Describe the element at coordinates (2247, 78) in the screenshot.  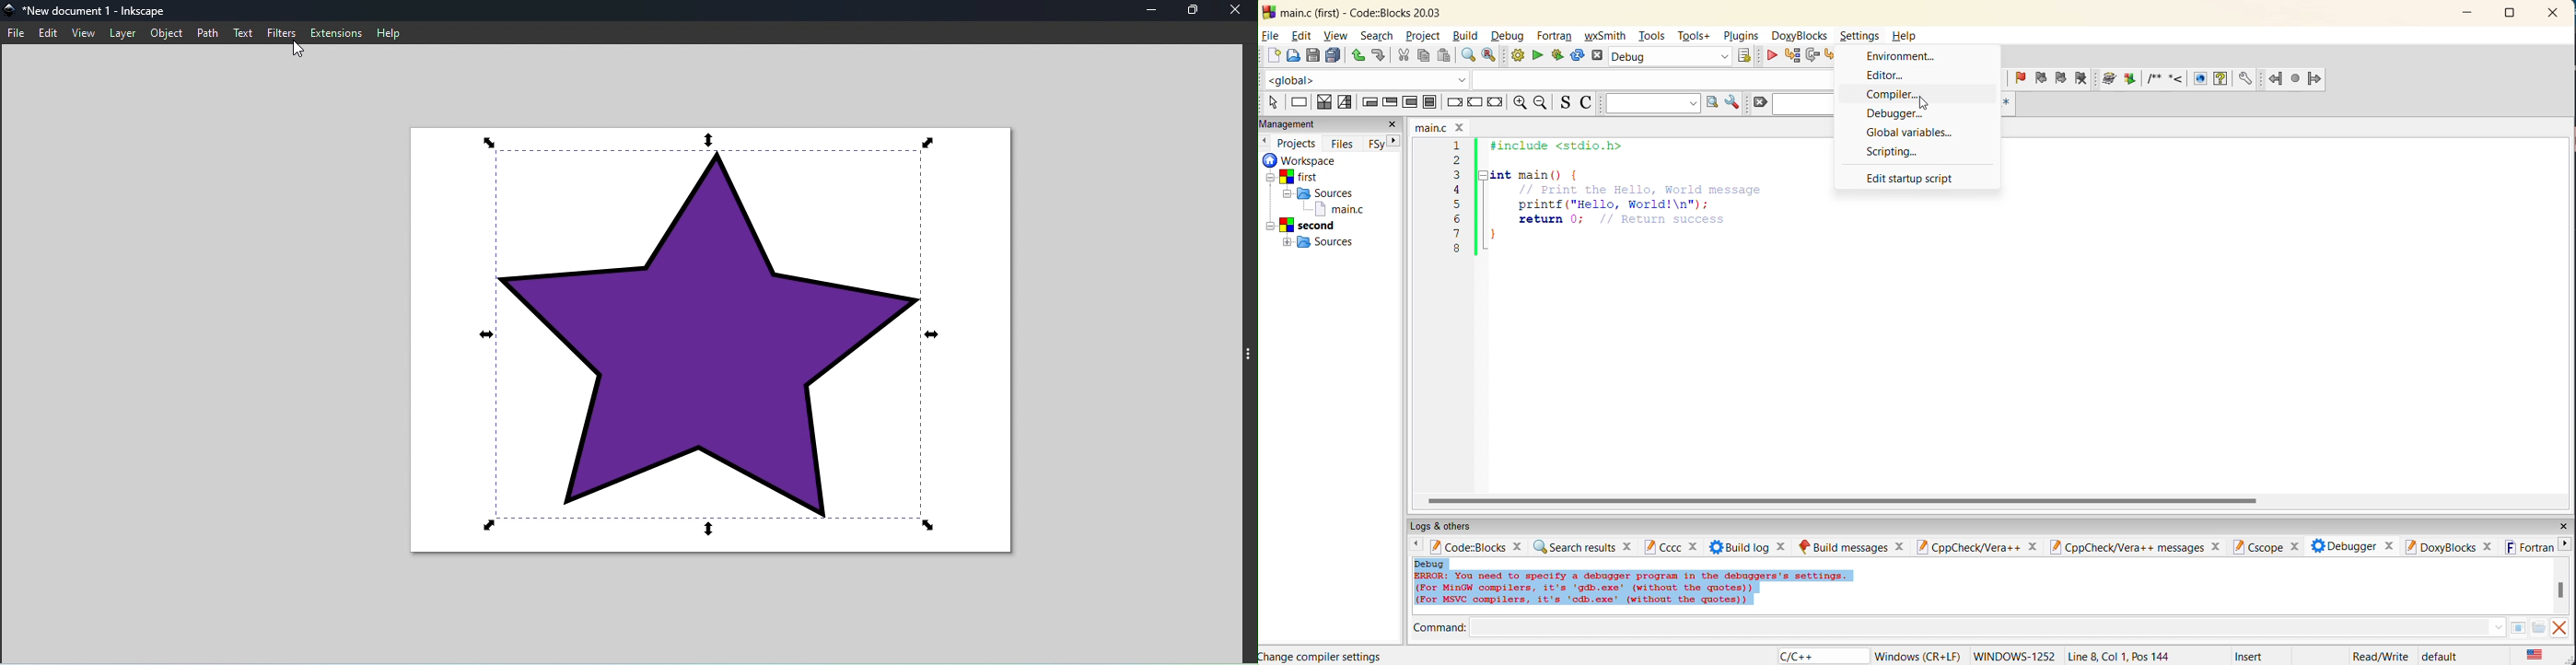
I see `Doxyblock preferences` at that location.